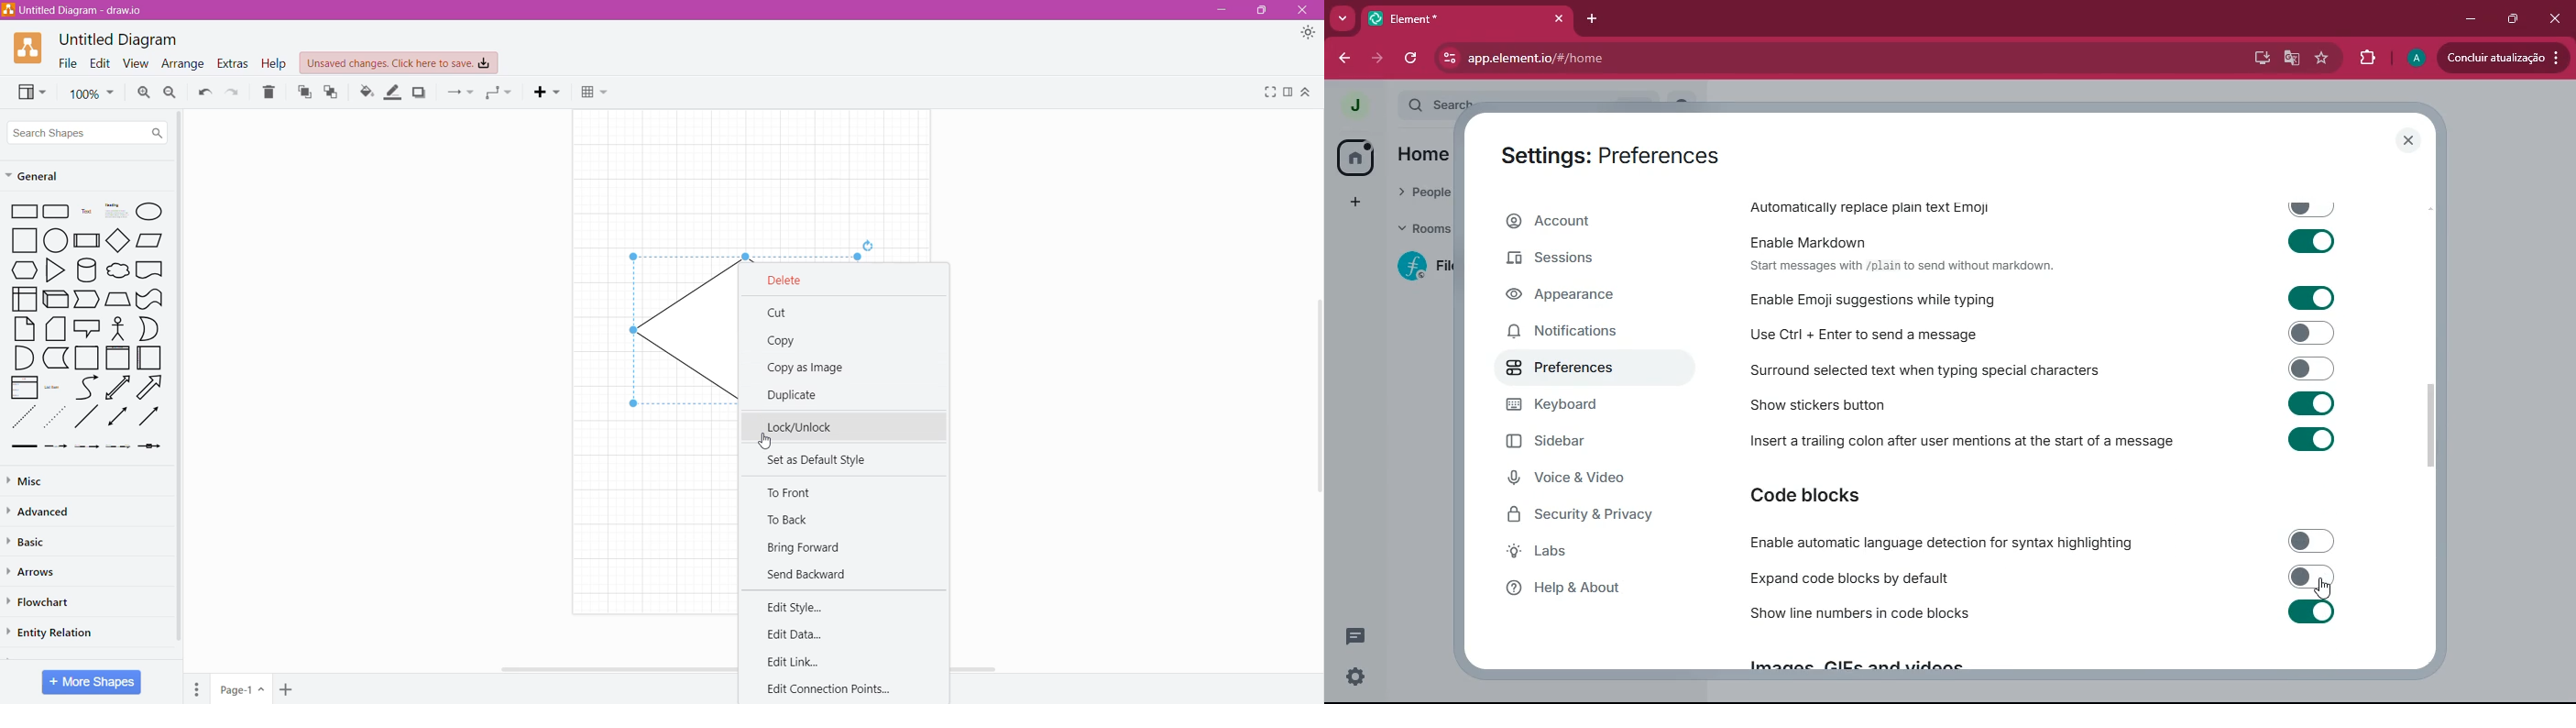  Describe the element at coordinates (1316, 392) in the screenshot. I see `Vertical Scroll Bar` at that location.